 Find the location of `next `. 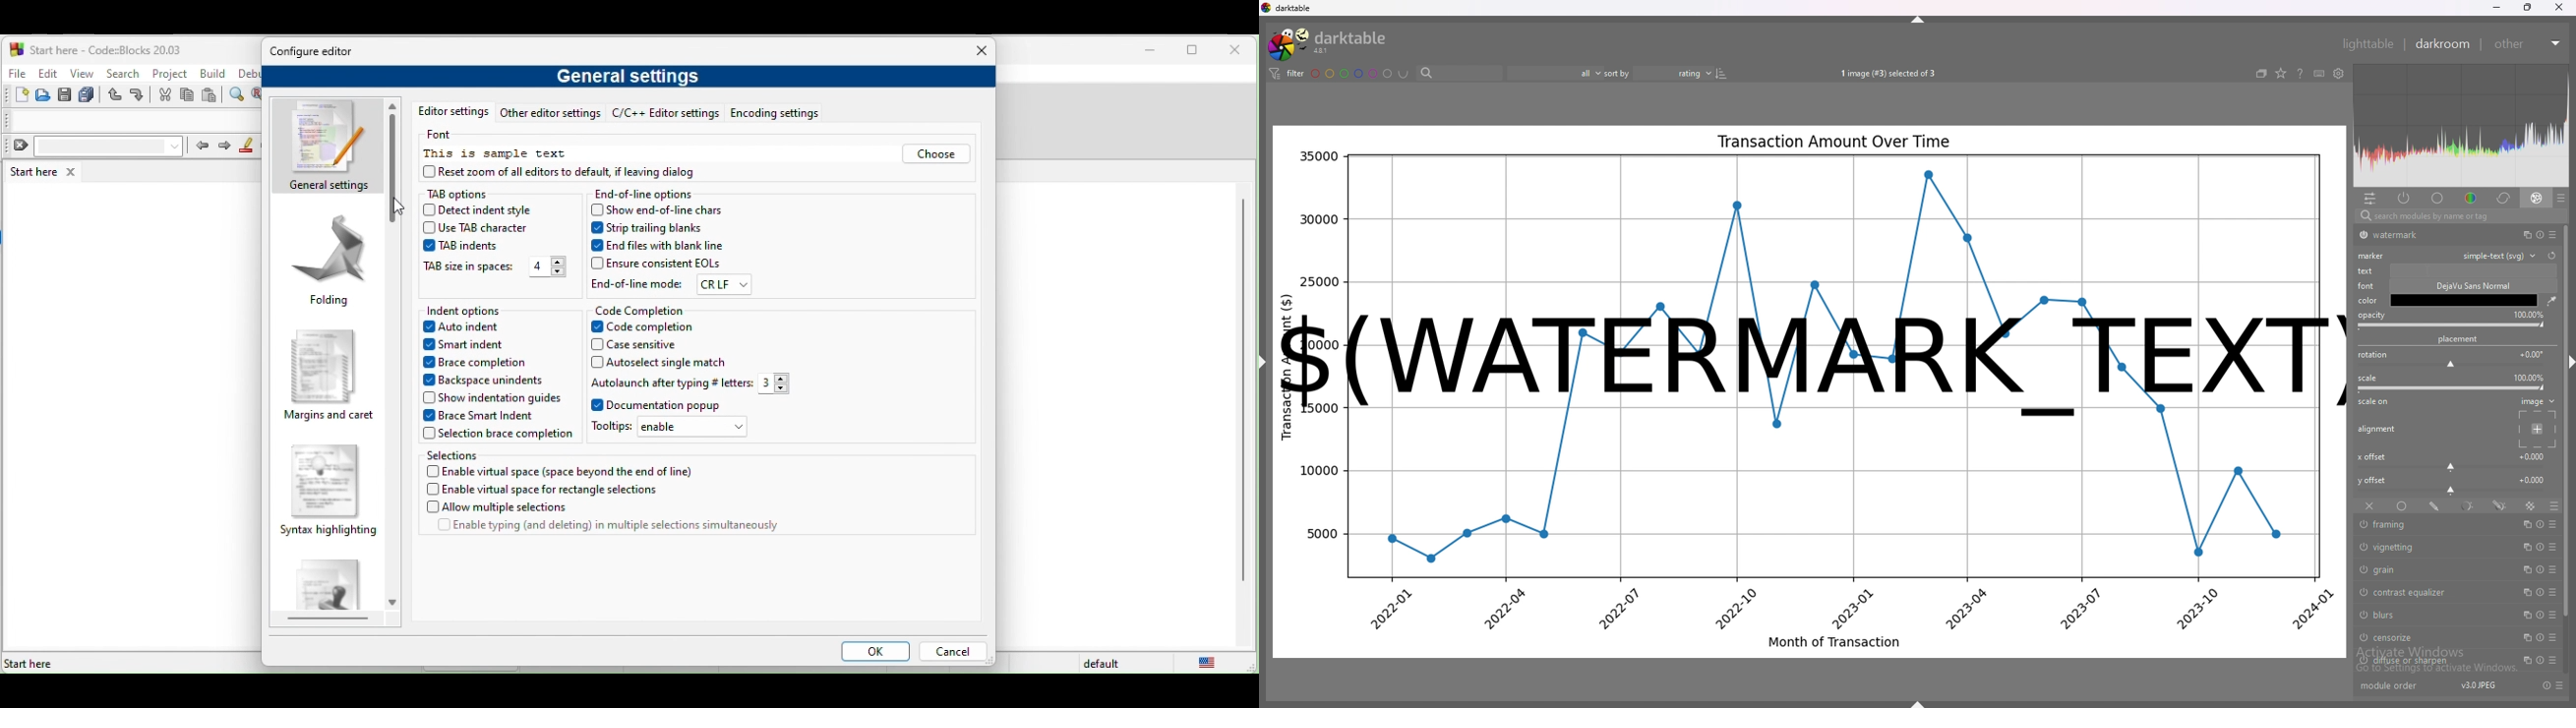

next  is located at coordinates (224, 147).